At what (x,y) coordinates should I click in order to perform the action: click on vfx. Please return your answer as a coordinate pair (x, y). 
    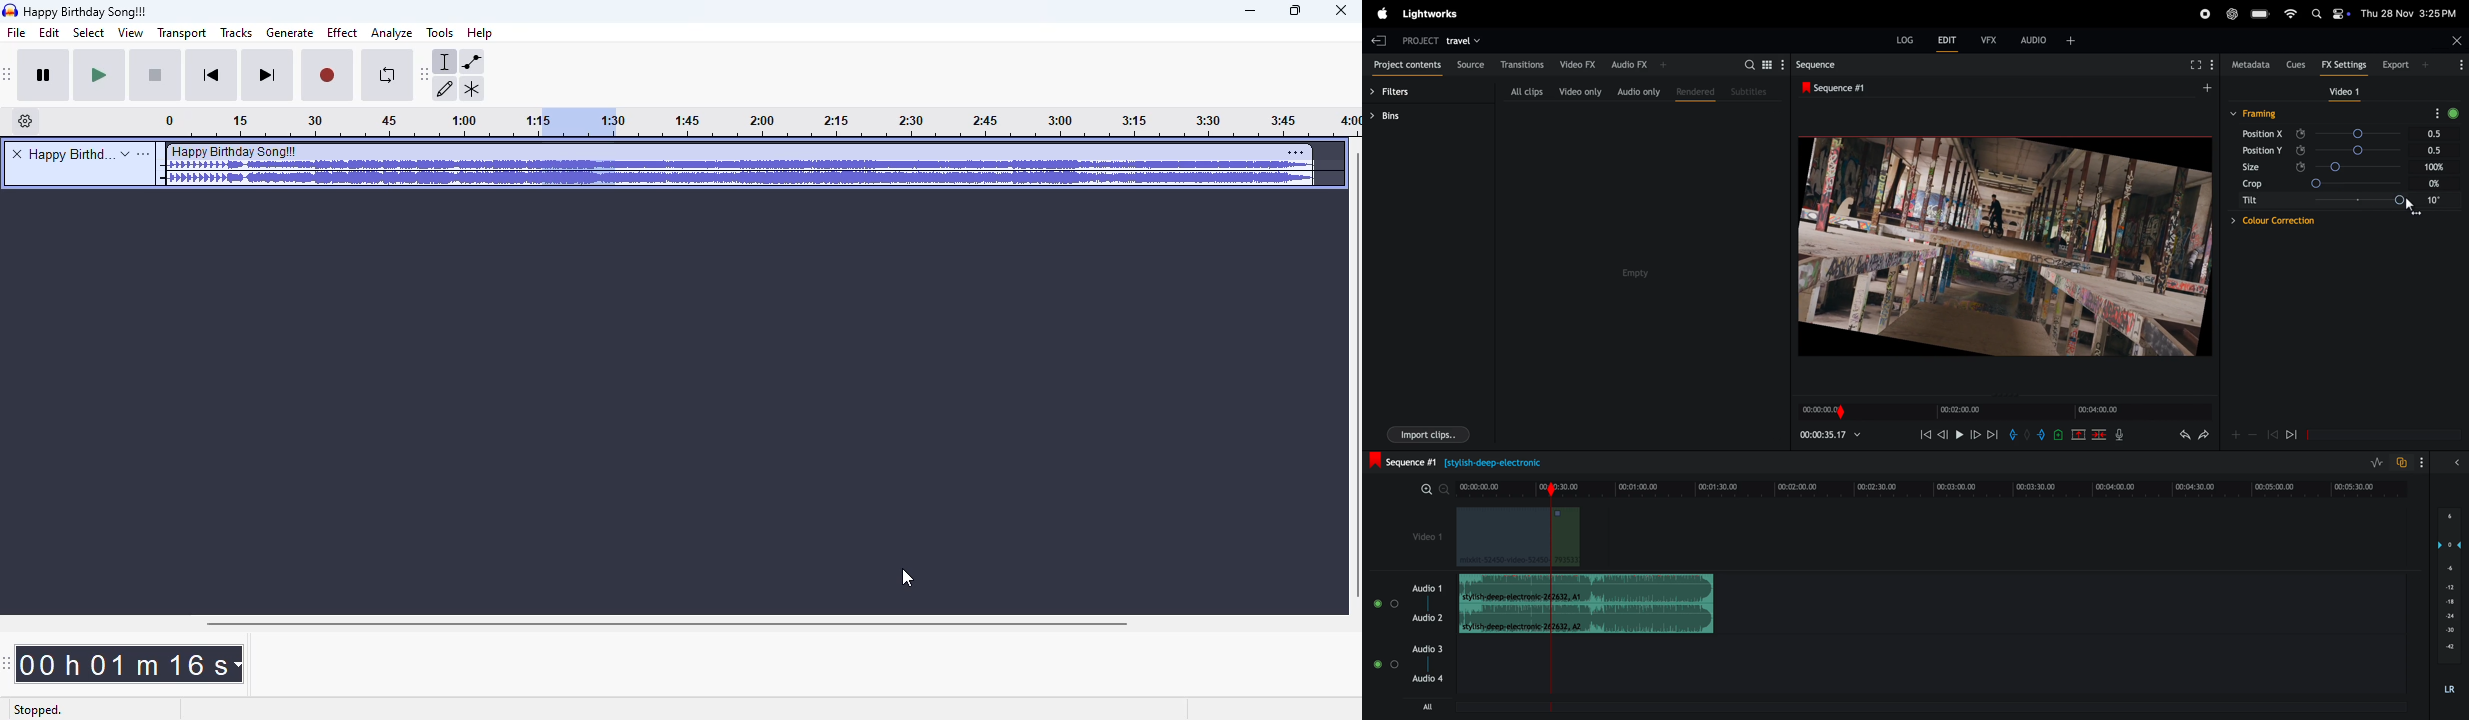
    Looking at the image, I should click on (1989, 39).